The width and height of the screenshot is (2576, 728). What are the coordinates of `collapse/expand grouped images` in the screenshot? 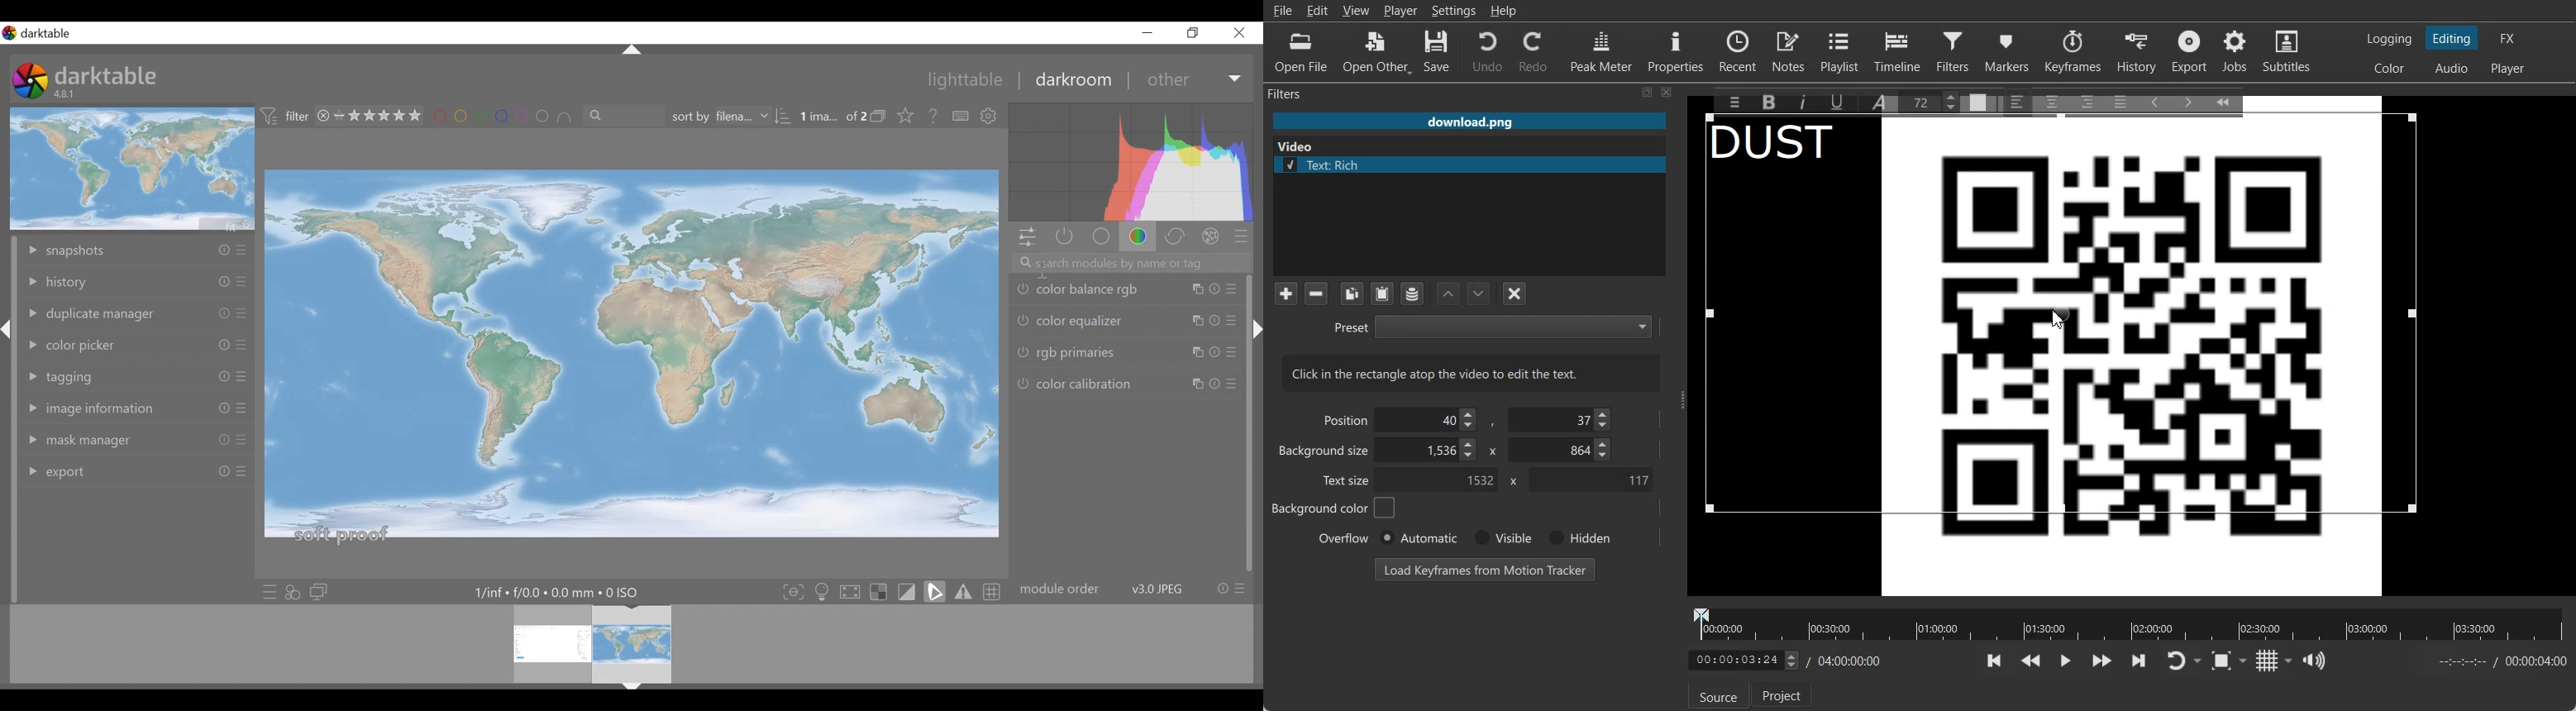 It's located at (882, 117).